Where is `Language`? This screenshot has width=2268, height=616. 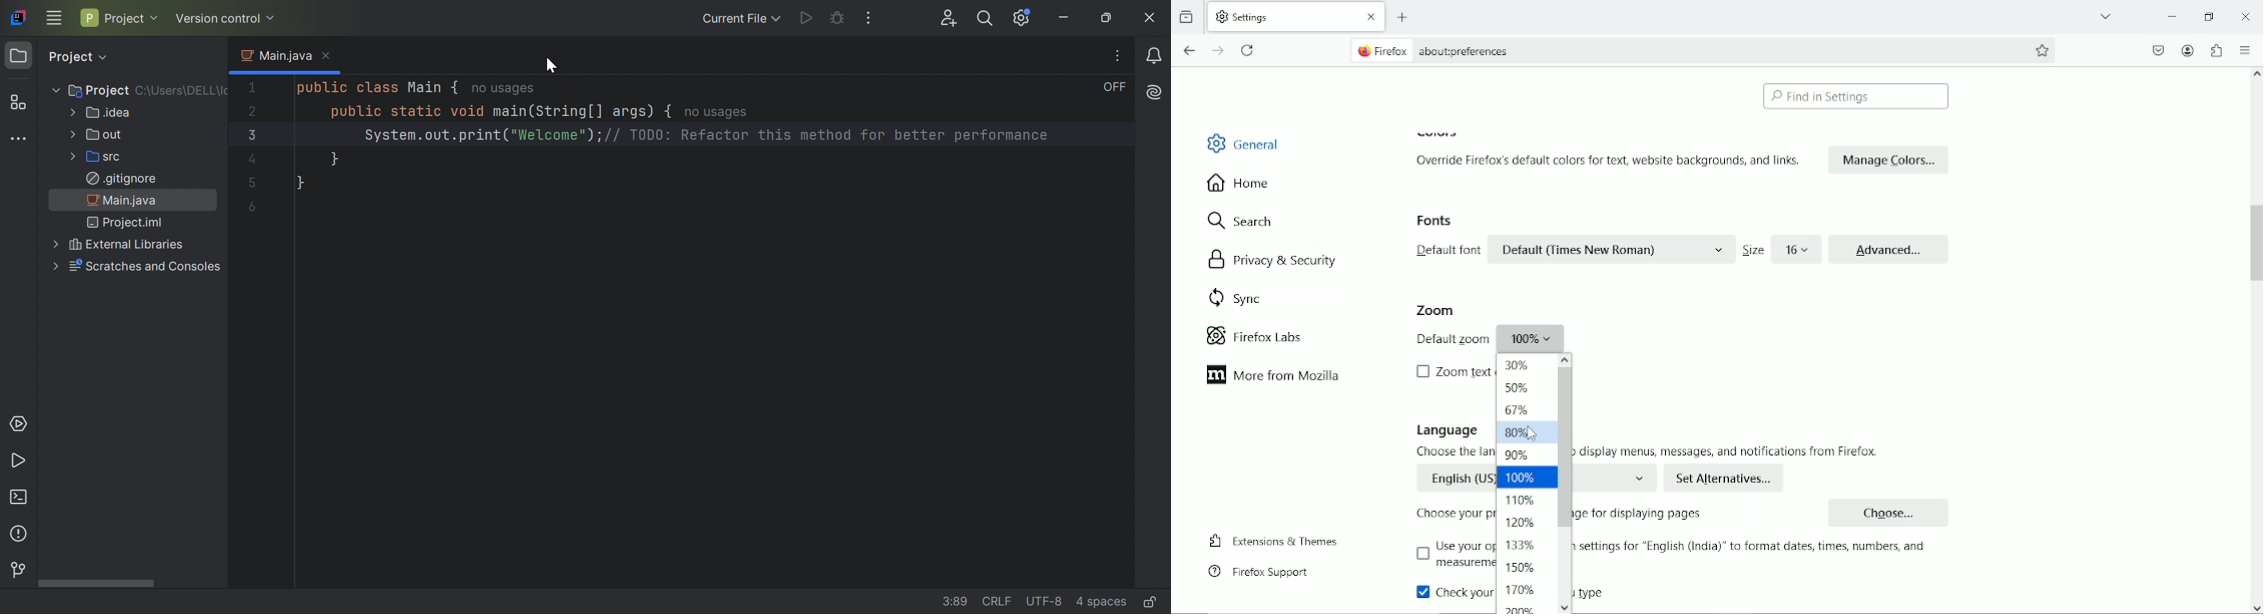 Language is located at coordinates (1447, 430).